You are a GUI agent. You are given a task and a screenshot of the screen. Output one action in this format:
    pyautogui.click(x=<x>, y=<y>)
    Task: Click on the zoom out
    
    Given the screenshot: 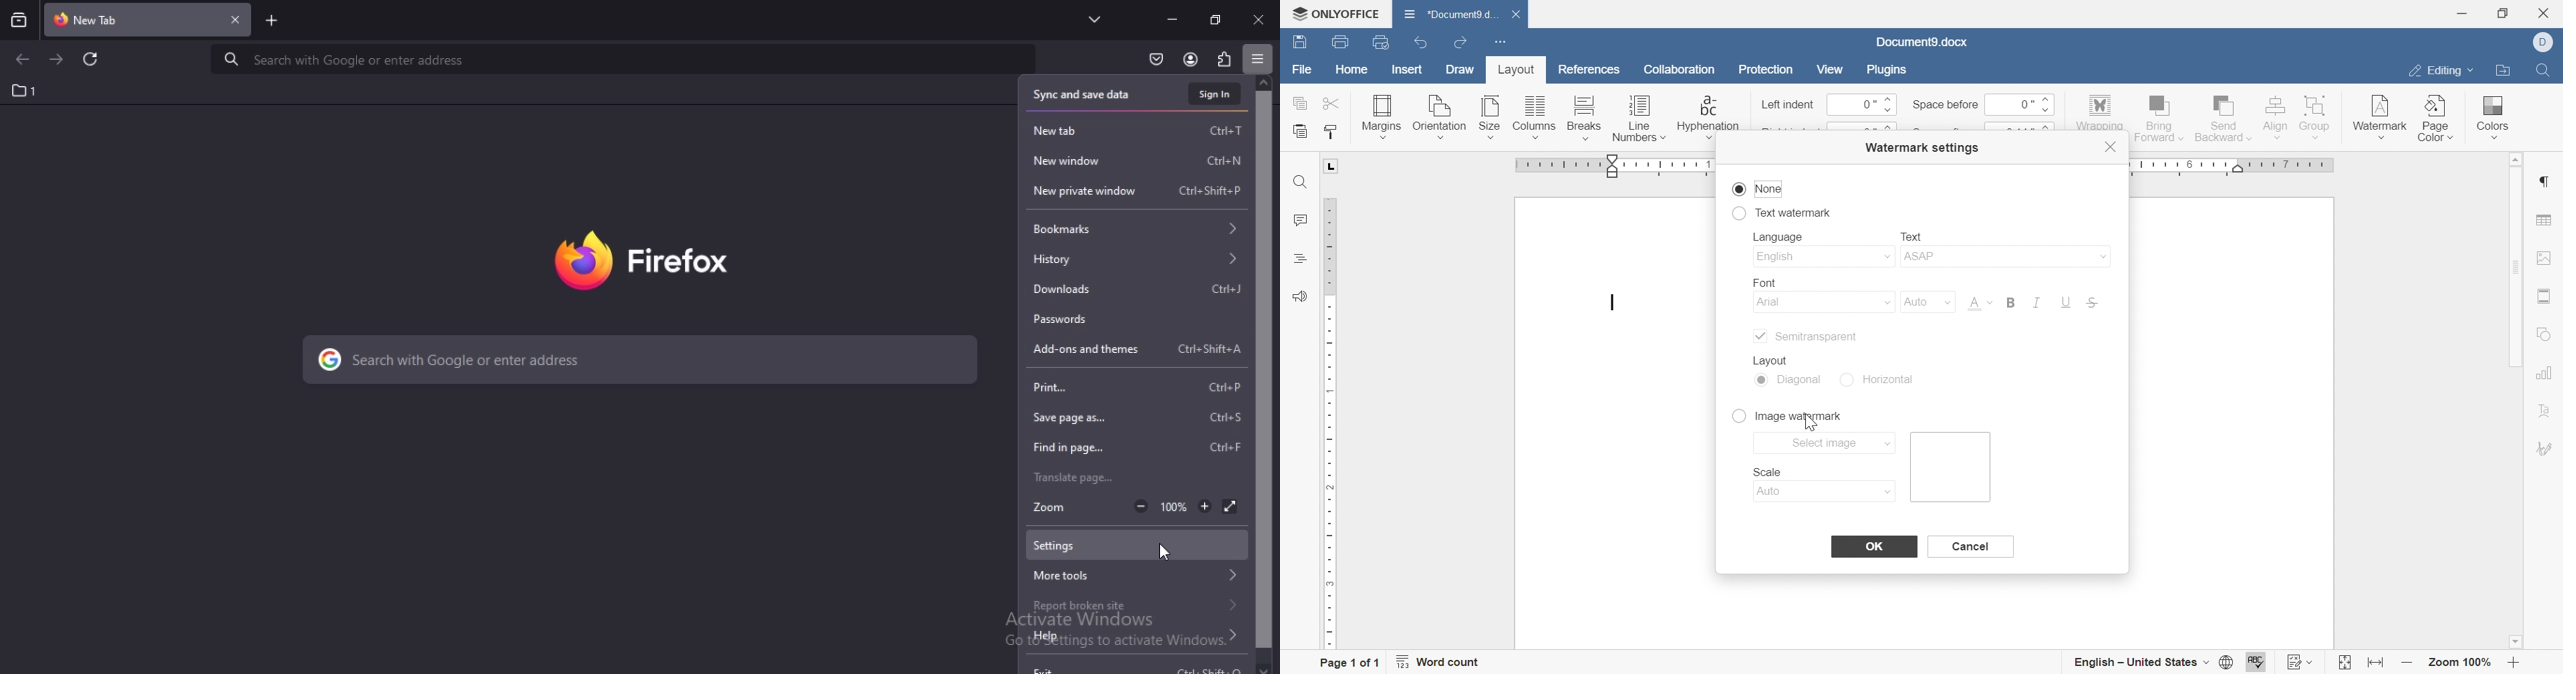 What is the action you would take?
    pyautogui.click(x=2408, y=663)
    